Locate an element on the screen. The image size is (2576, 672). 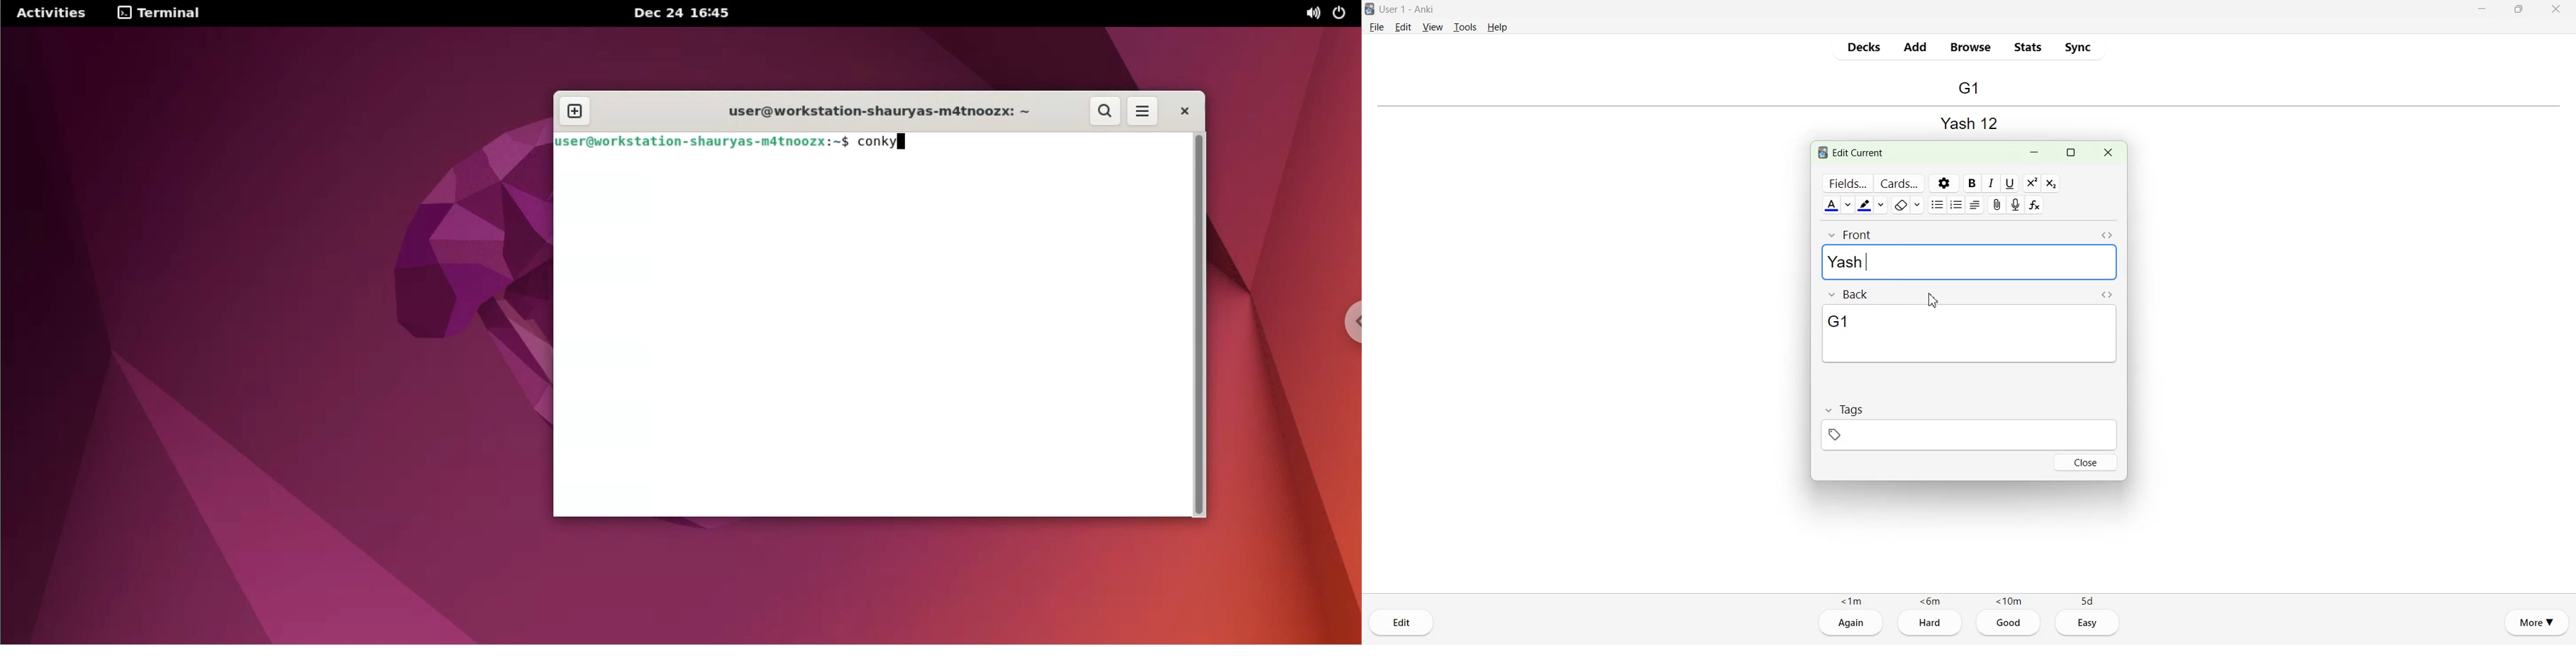
Hard is located at coordinates (1930, 624).